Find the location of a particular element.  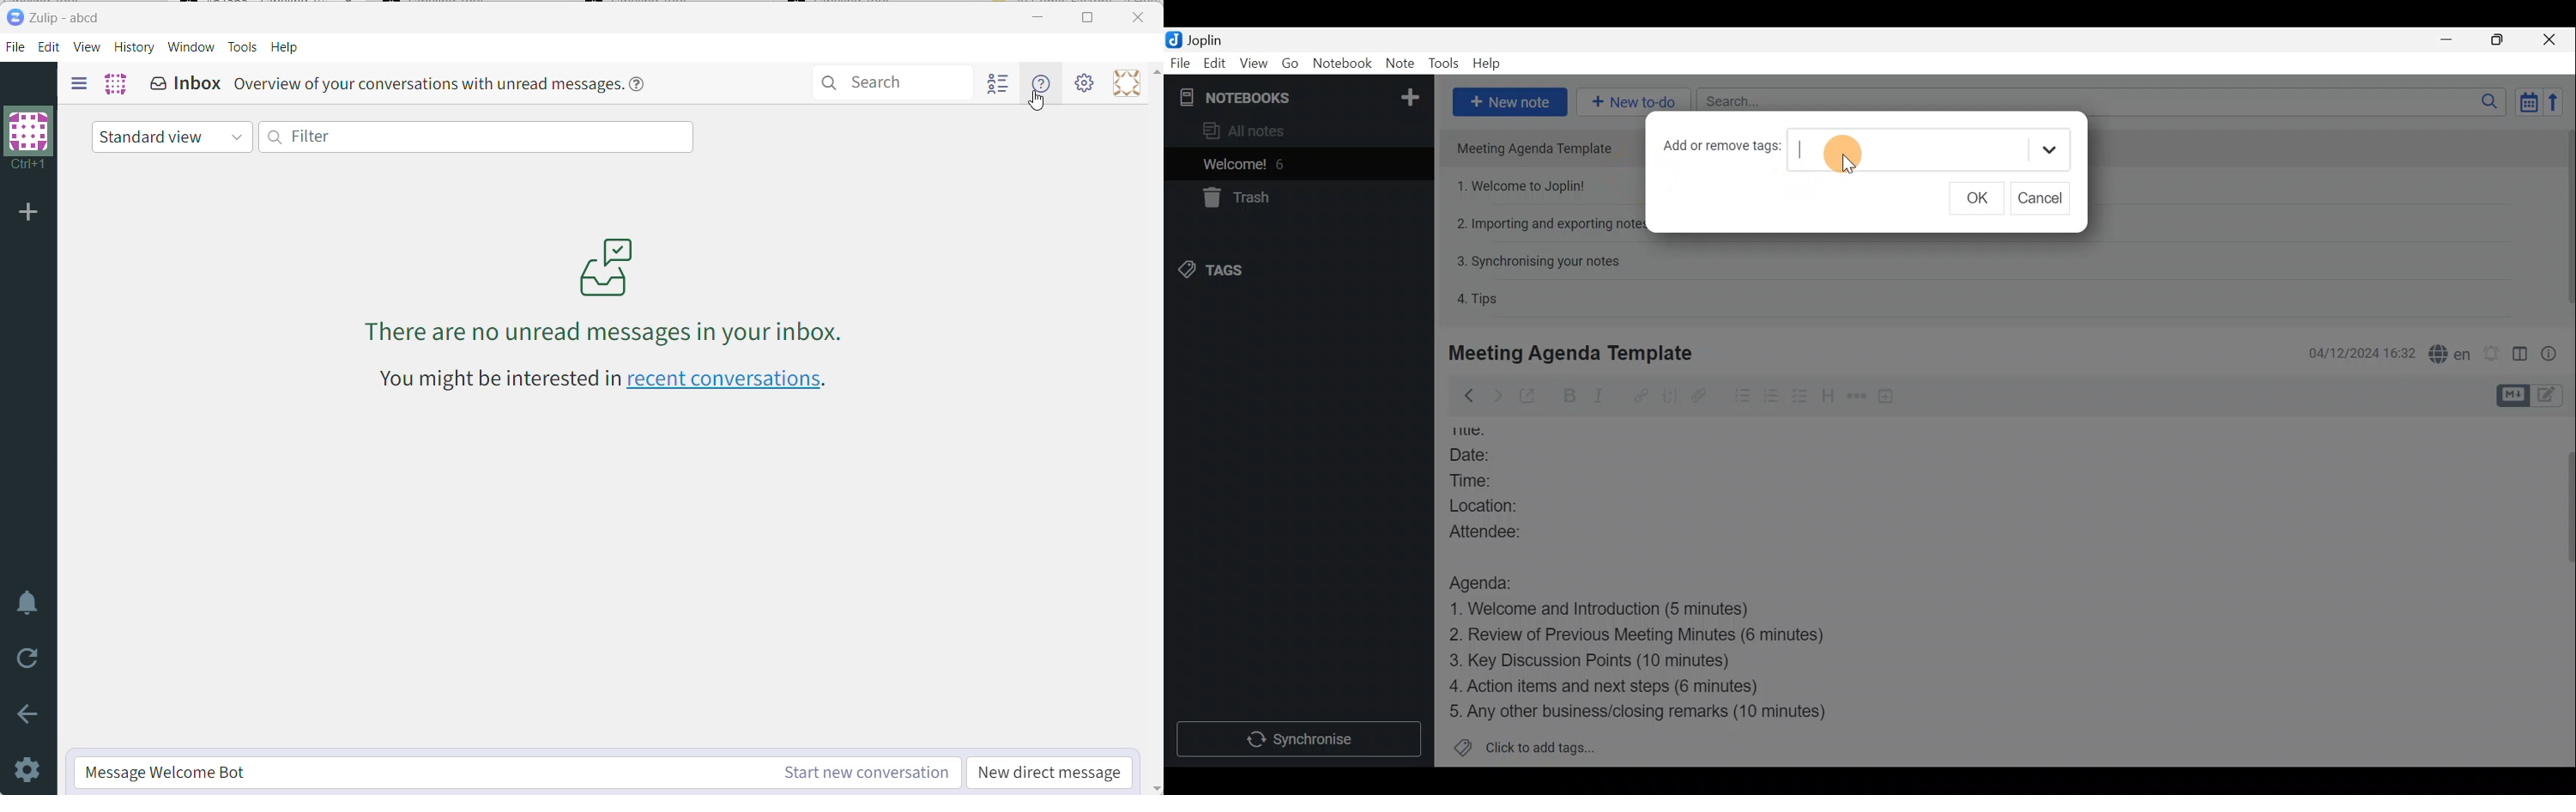

Close is located at coordinates (1140, 15).